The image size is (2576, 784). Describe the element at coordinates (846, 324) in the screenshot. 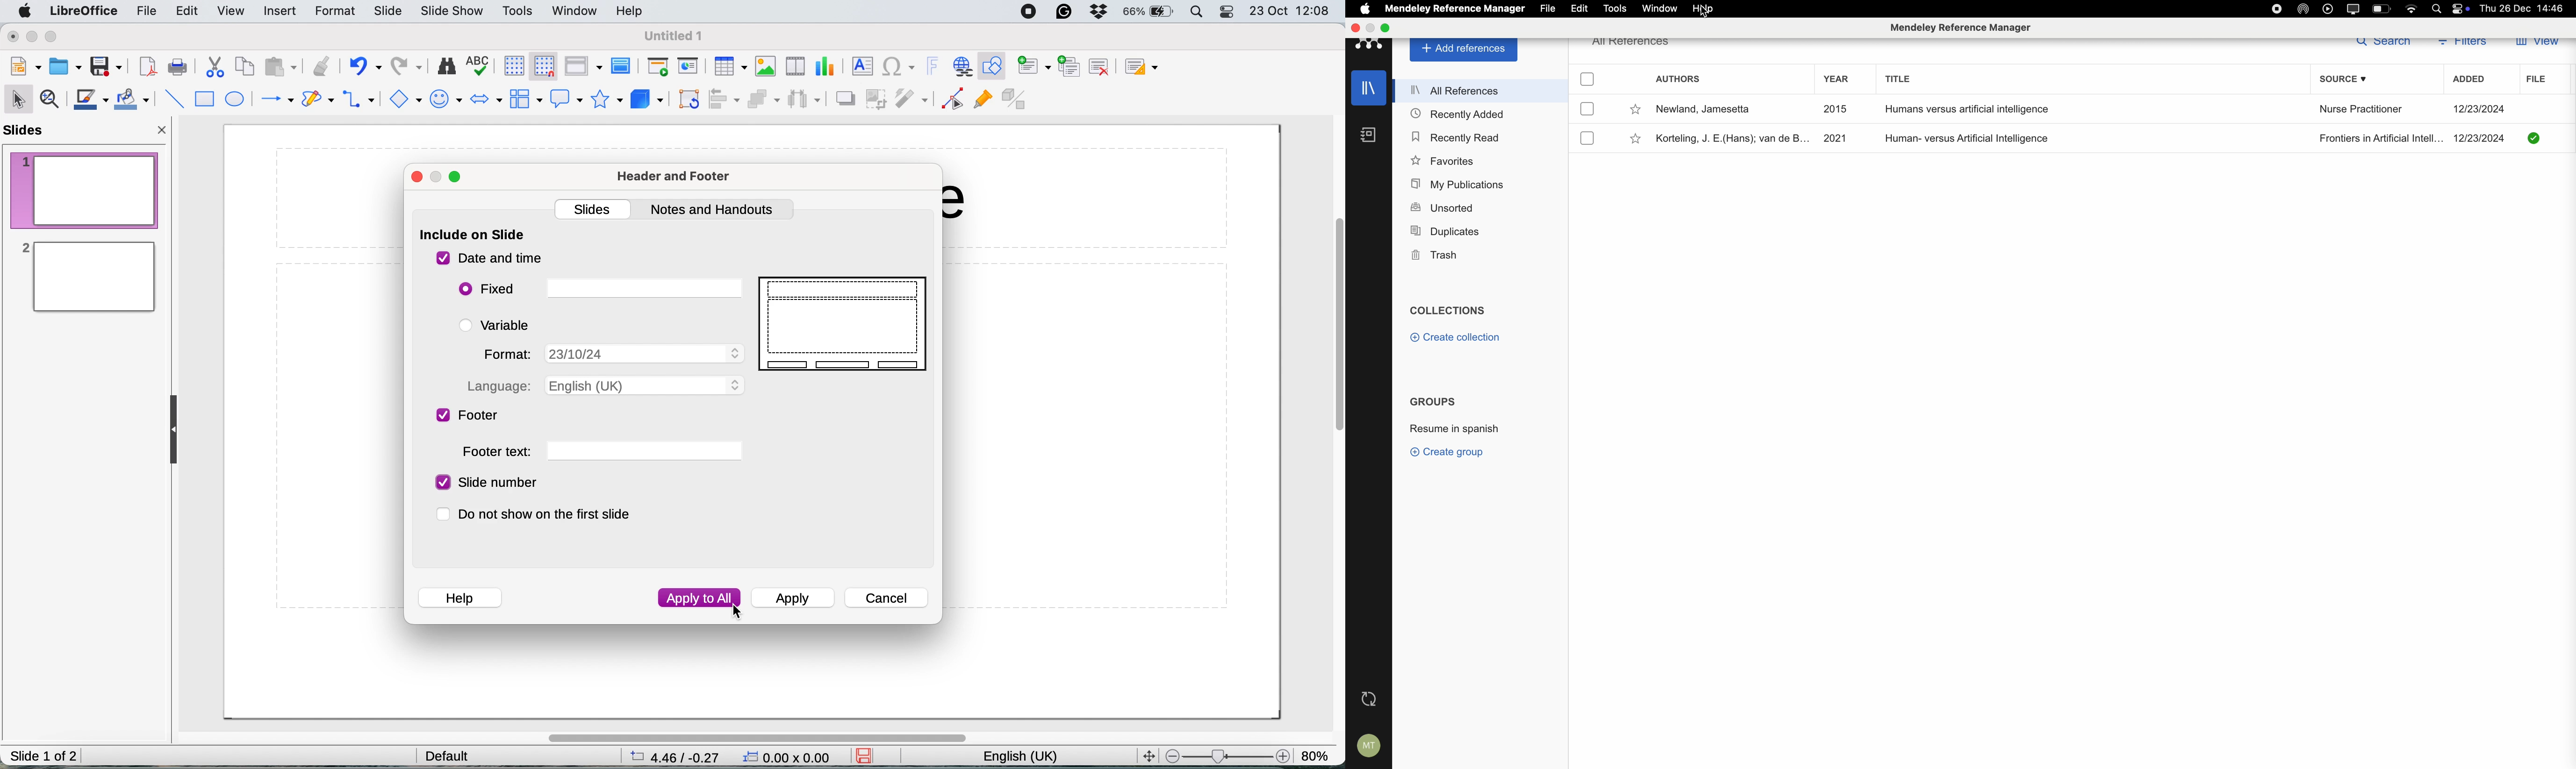

I see `slide` at that location.